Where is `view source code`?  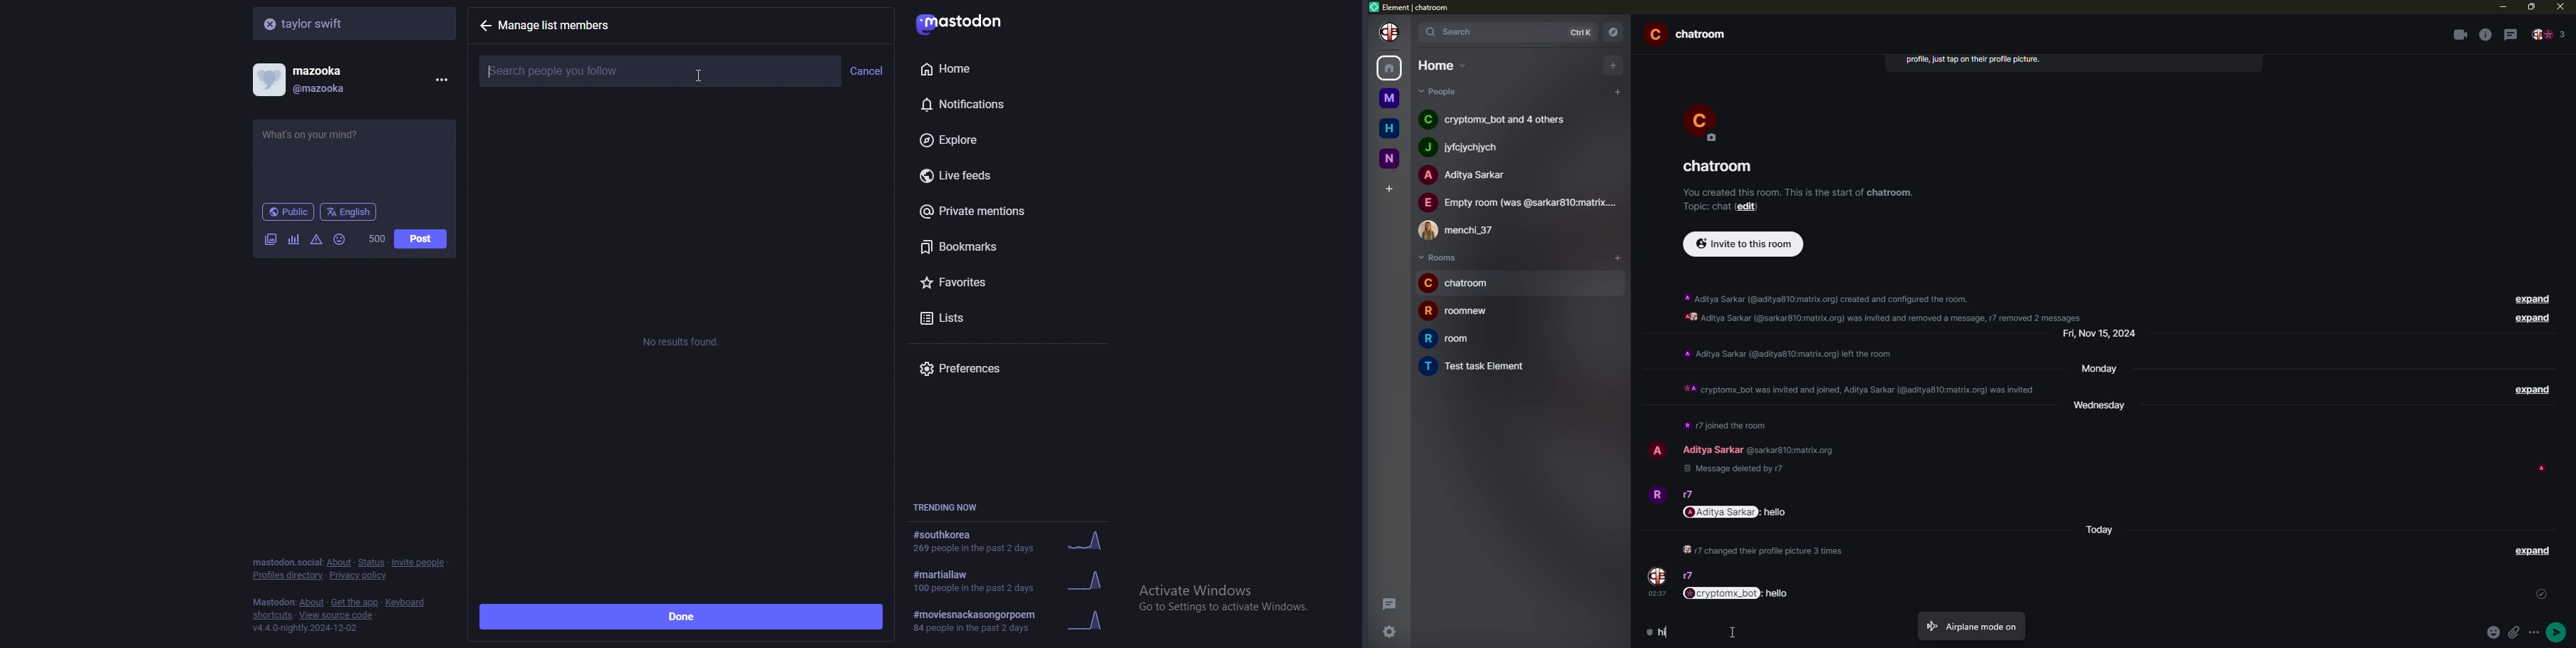 view source code is located at coordinates (336, 616).